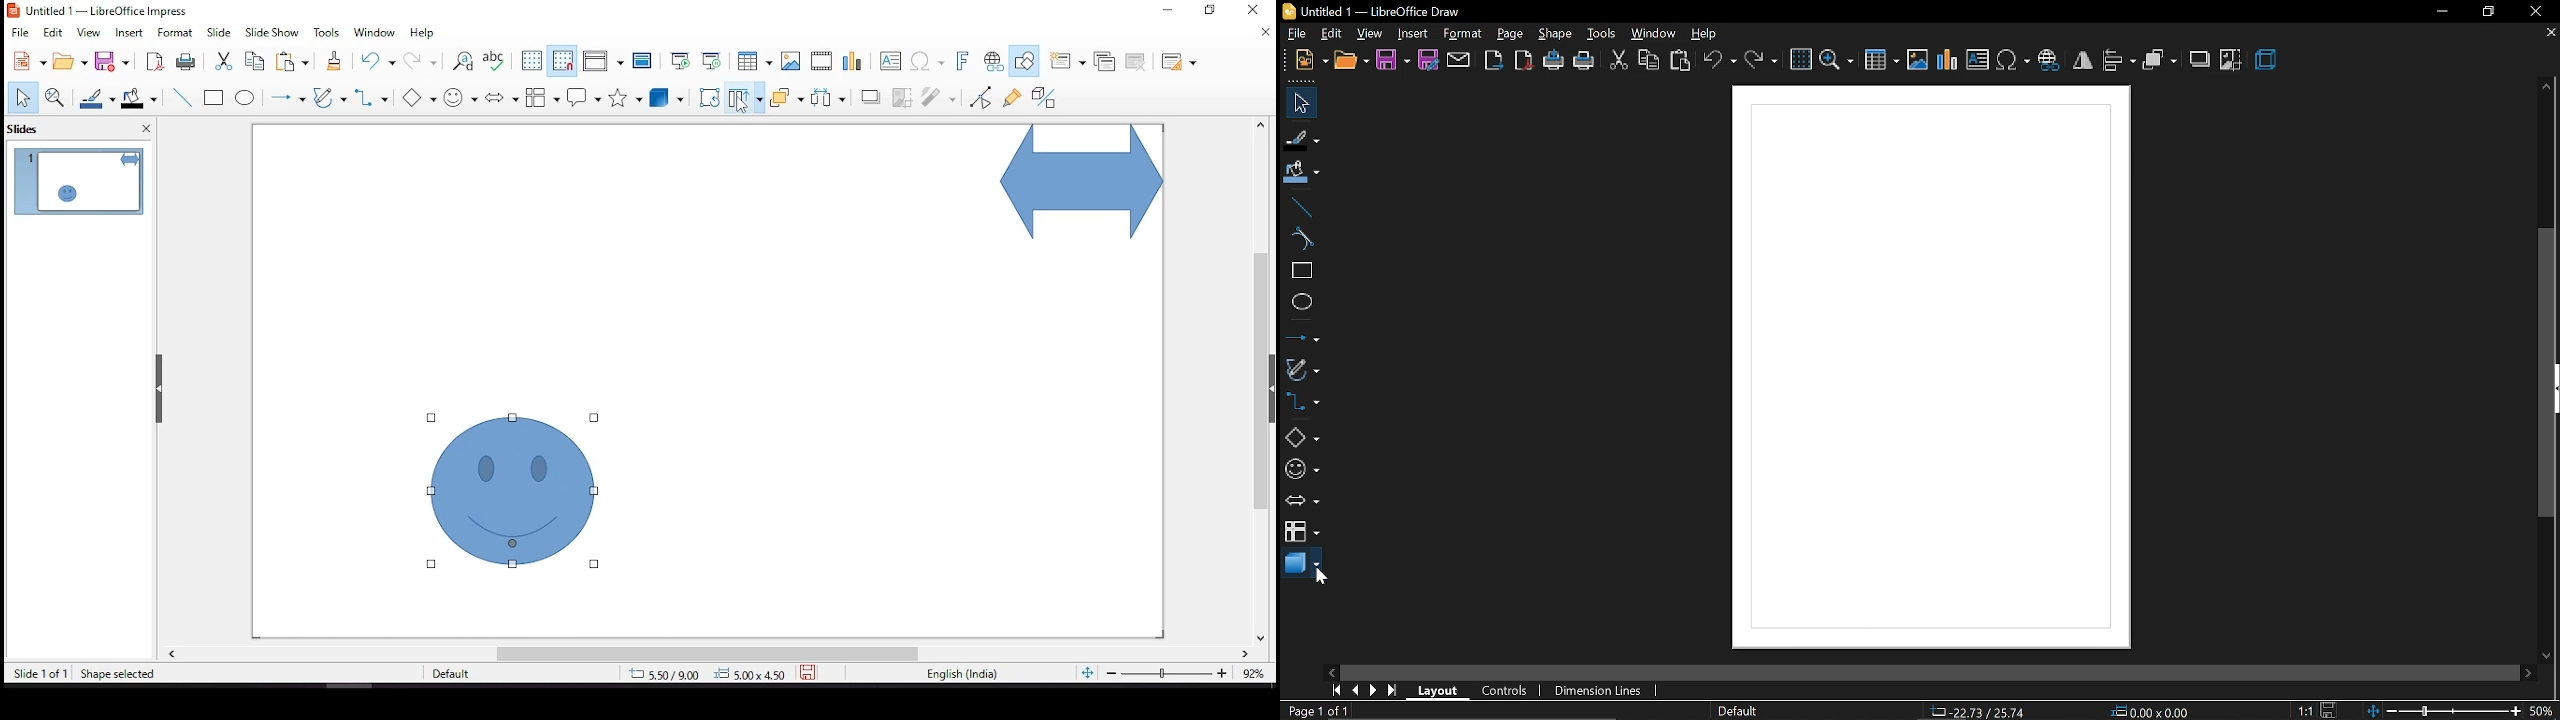 The image size is (2576, 728). Describe the element at coordinates (423, 98) in the screenshot. I see `` at that location.